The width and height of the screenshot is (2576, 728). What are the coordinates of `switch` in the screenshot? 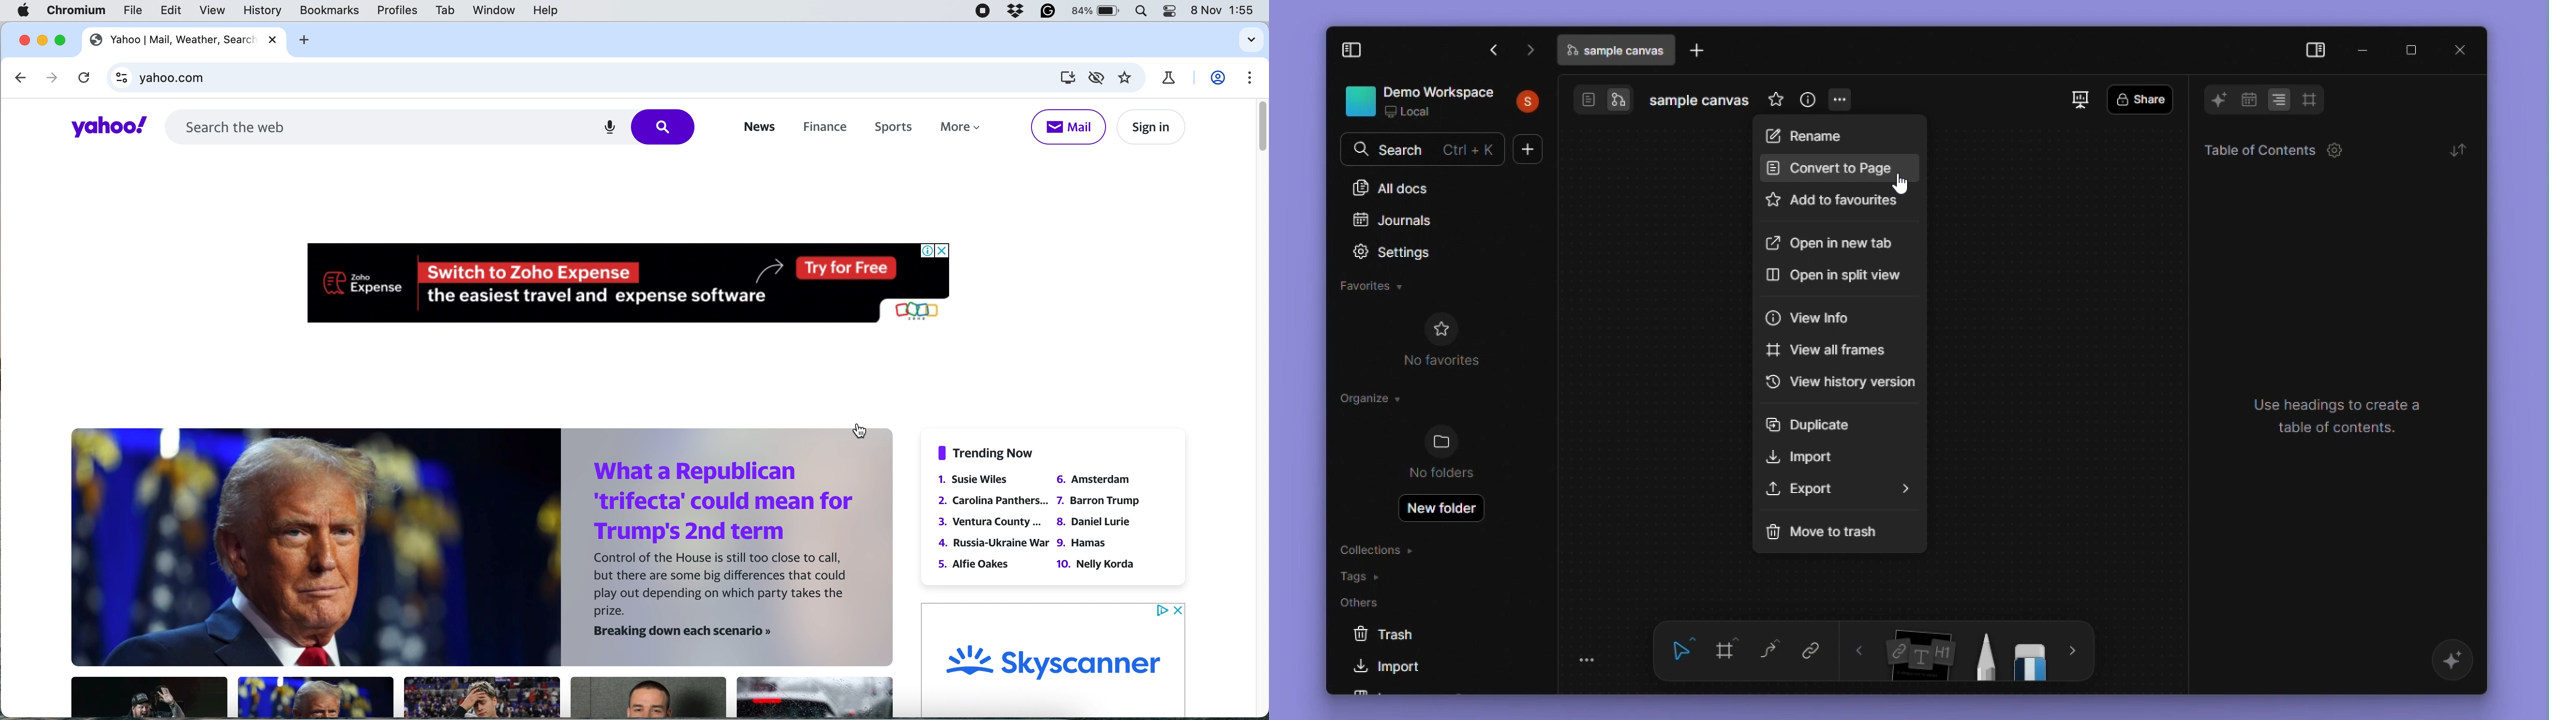 It's located at (1604, 100).